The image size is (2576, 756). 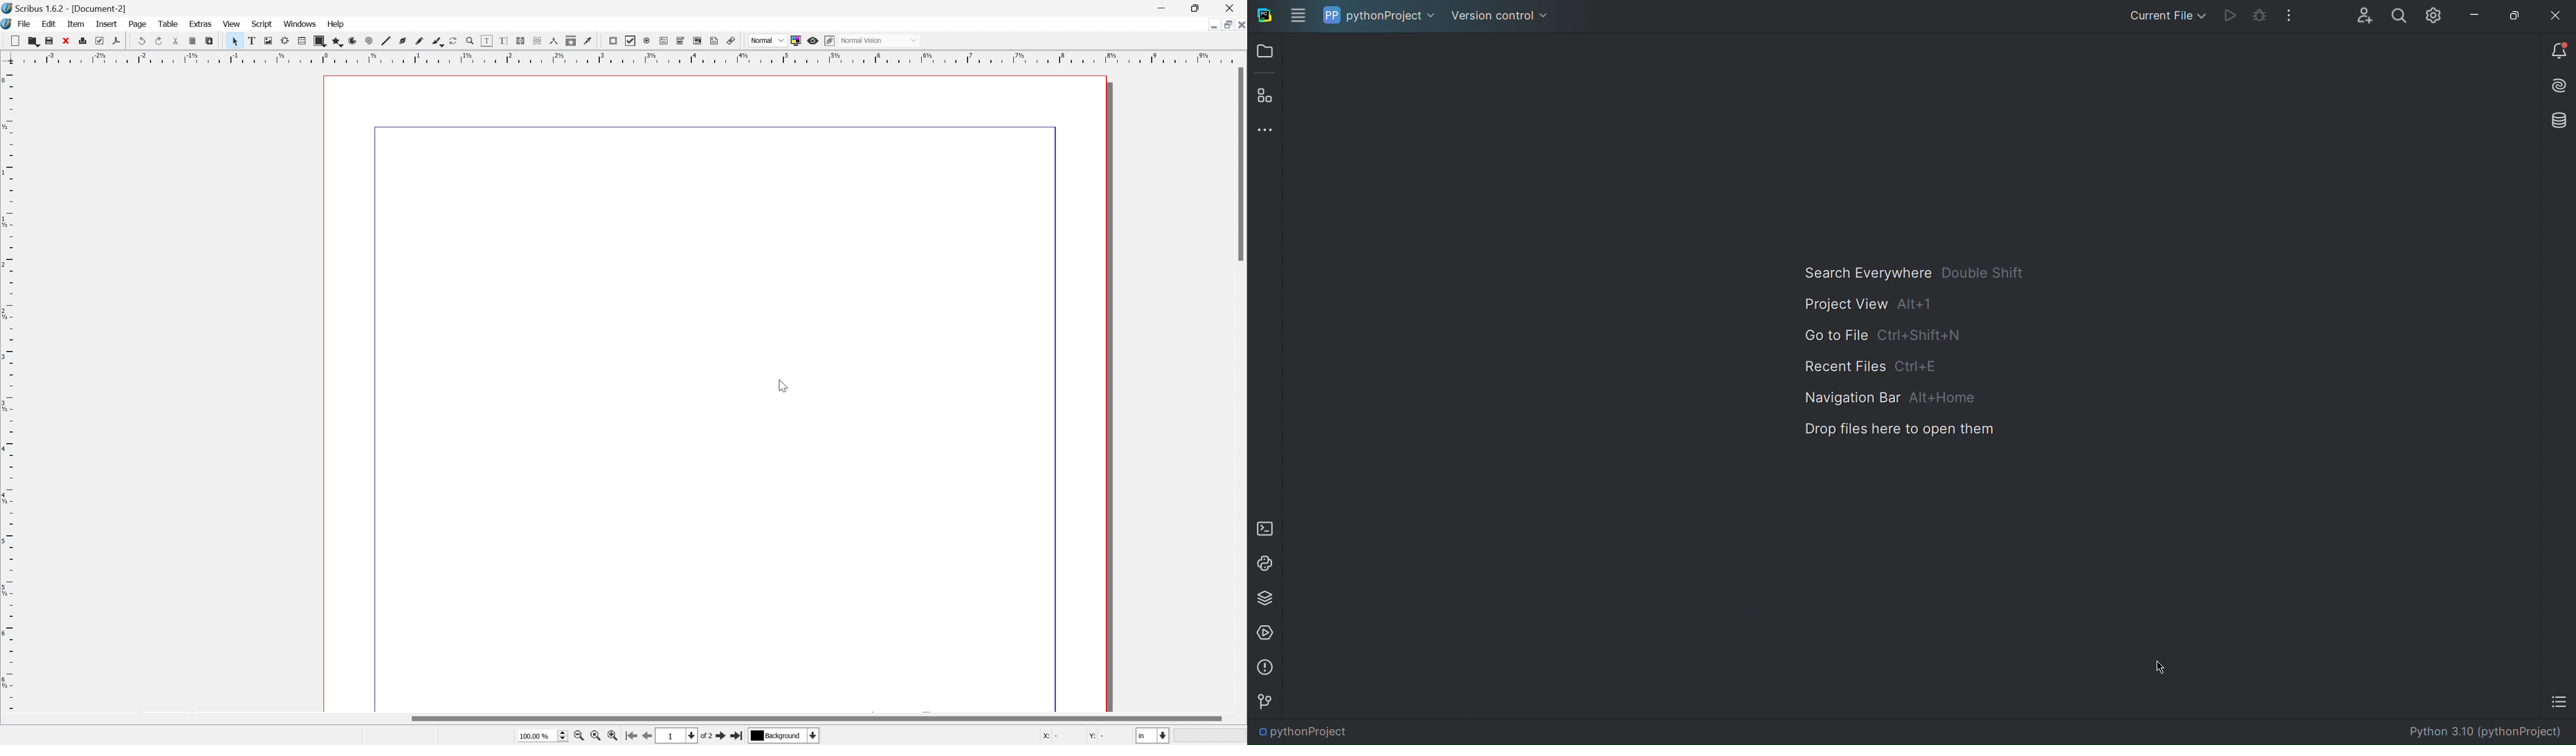 What do you see at coordinates (633, 737) in the screenshot?
I see `go to first page` at bounding box center [633, 737].